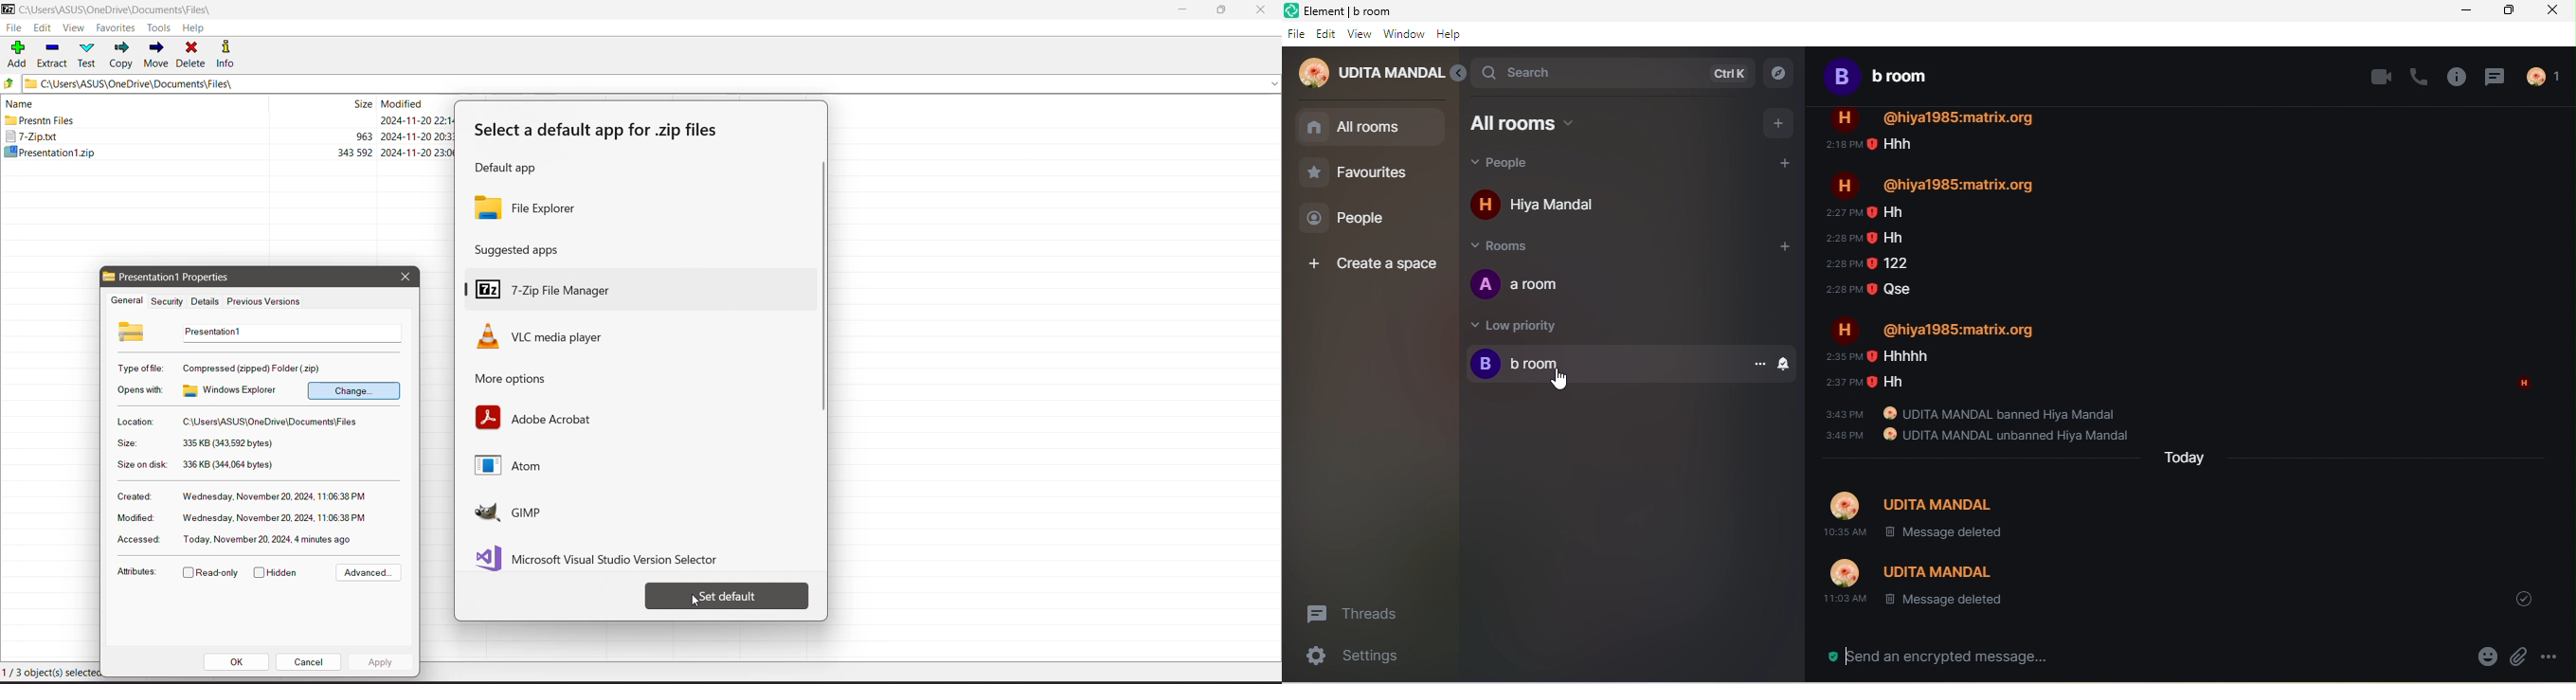 This screenshot has height=700, width=2576. What do you see at coordinates (2543, 76) in the screenshot?
I see `people` at bounding box center [2543, 76].